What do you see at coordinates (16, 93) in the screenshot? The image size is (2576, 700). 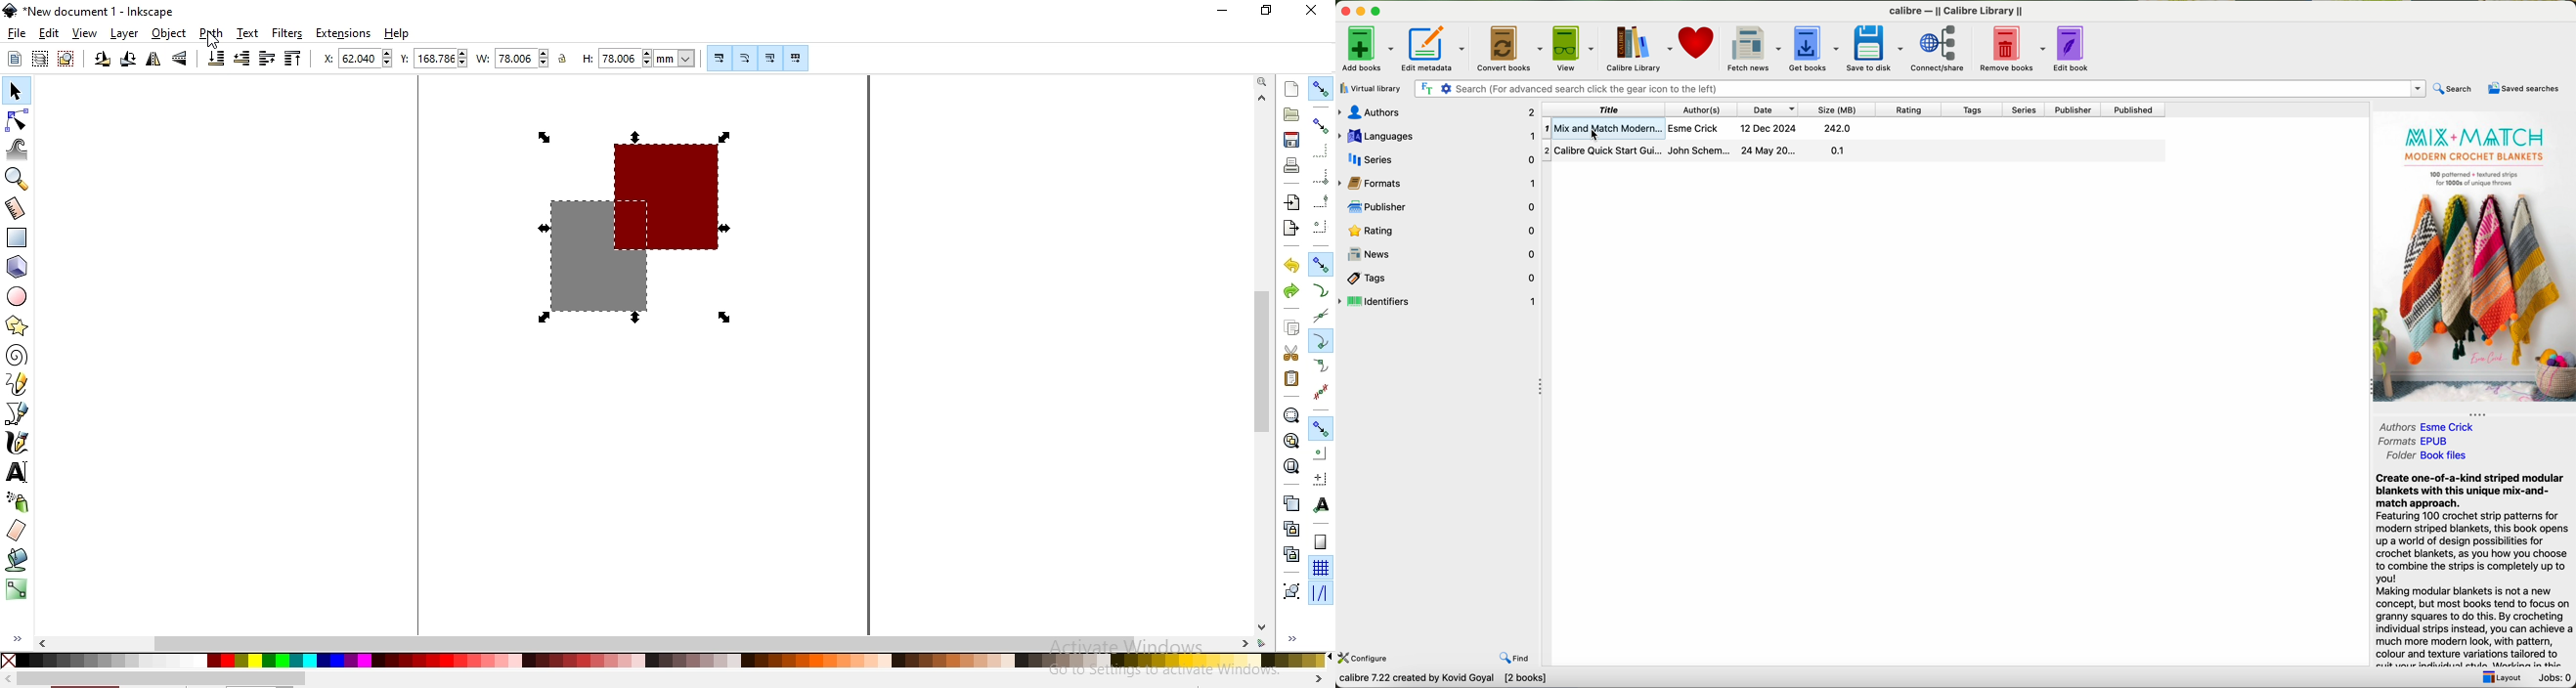 I see `select and transform objects` at bounding box center [16, 93].